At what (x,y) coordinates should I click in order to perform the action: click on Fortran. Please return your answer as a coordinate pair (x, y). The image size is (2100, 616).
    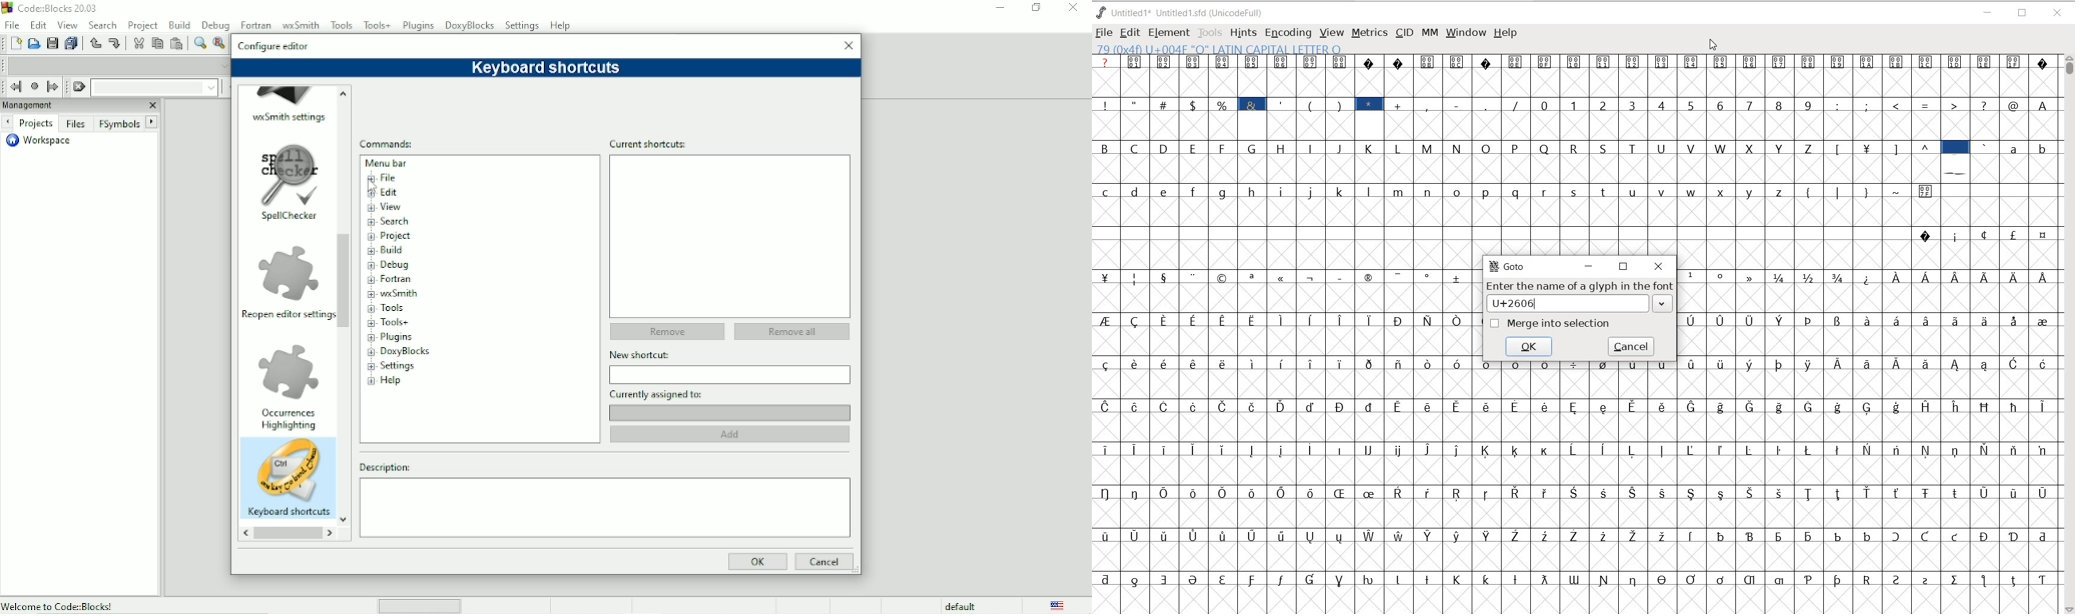
    Looking at the image, I should click on (255, 23).